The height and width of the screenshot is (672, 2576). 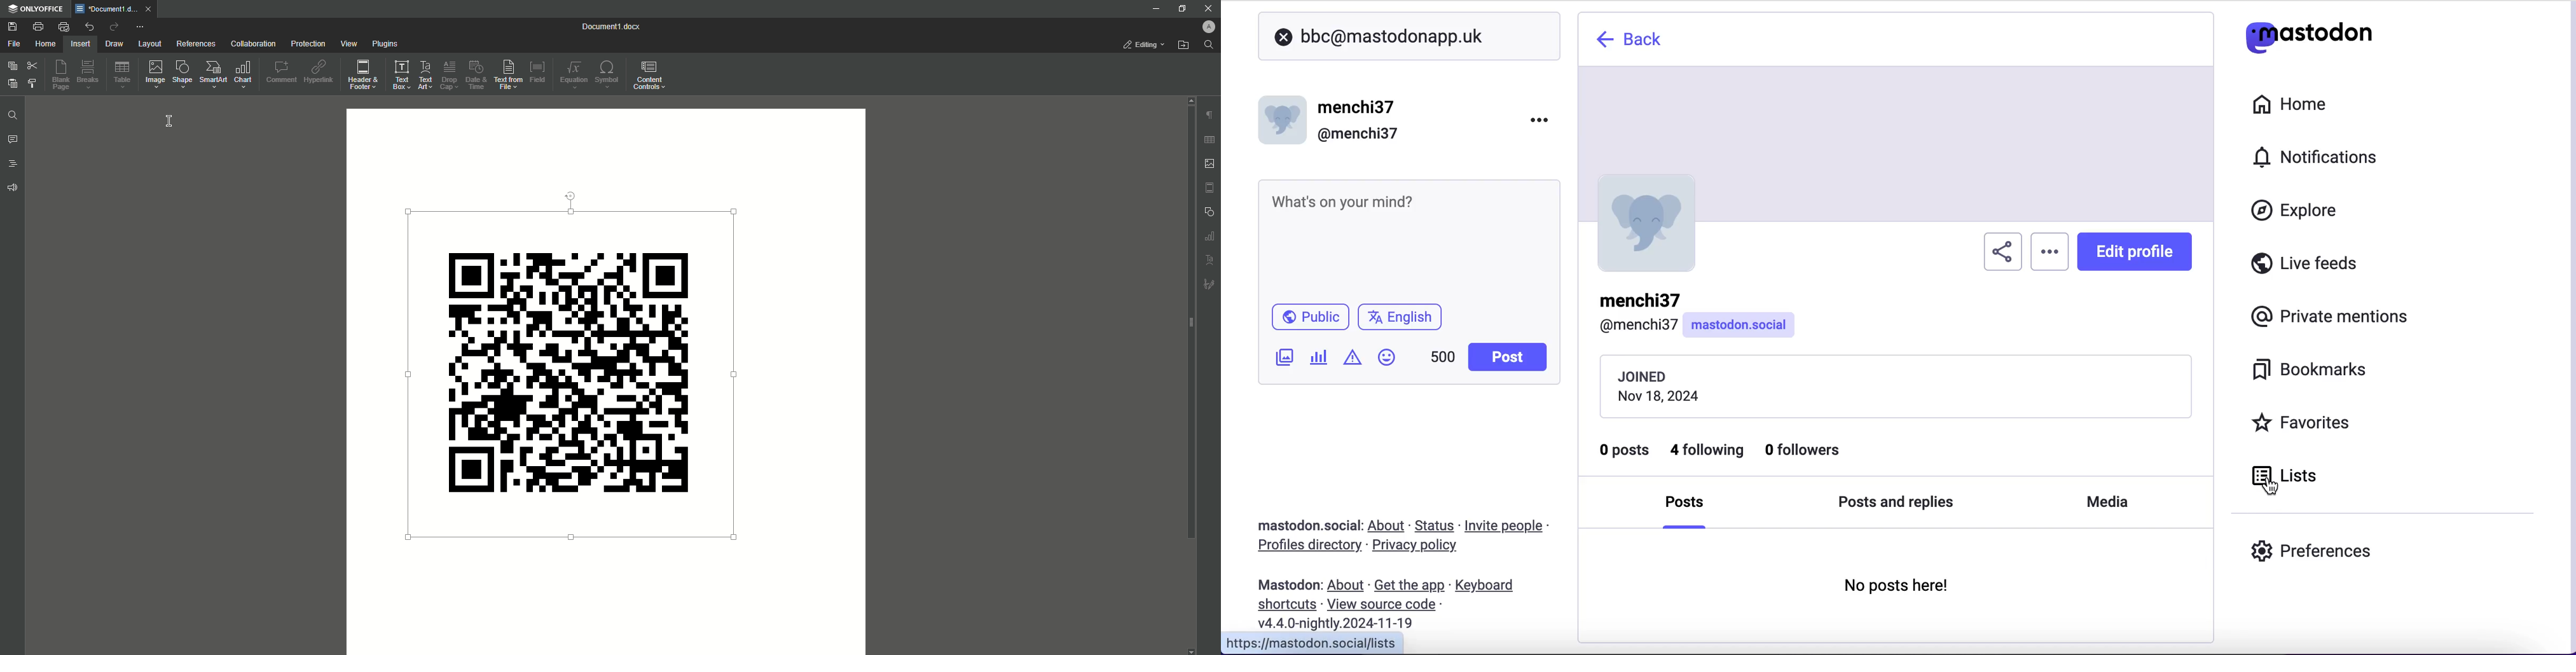 I want to click on add a poll, so click(x=1318, y=361).